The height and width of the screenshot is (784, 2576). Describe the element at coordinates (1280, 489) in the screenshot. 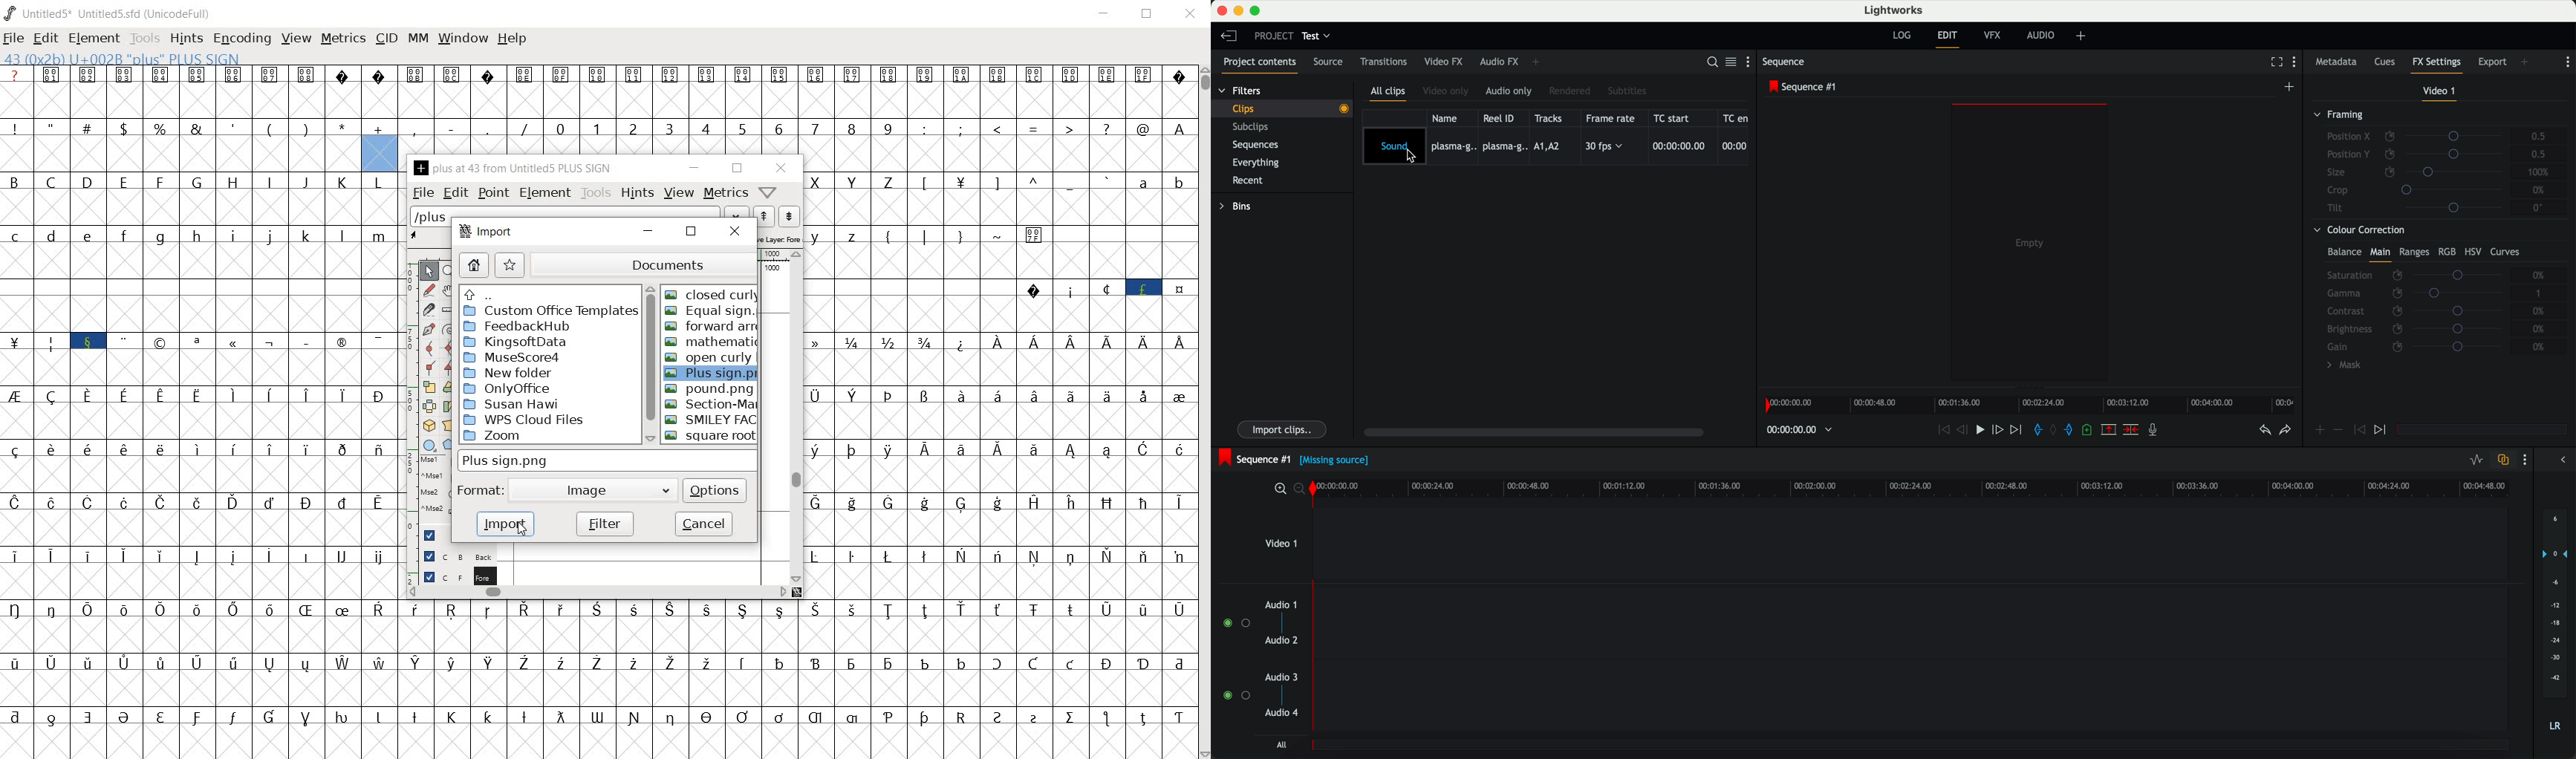

I see `zoom in` at that location.